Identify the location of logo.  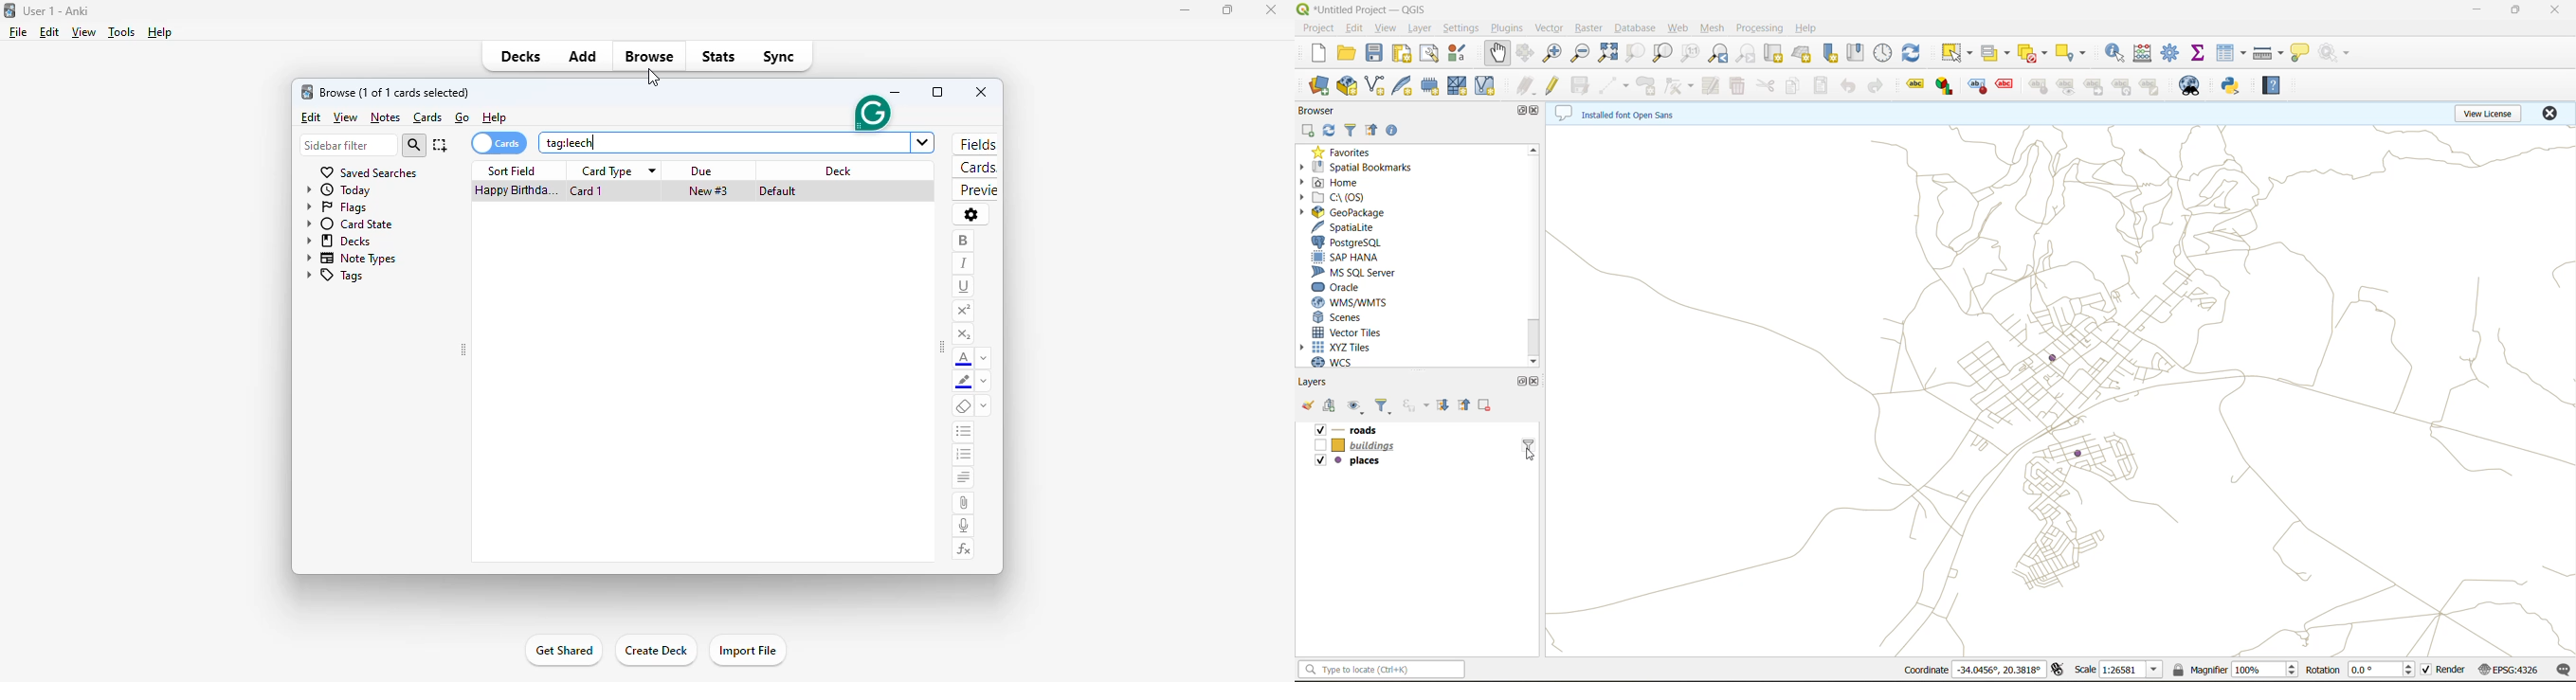
(307, 91).